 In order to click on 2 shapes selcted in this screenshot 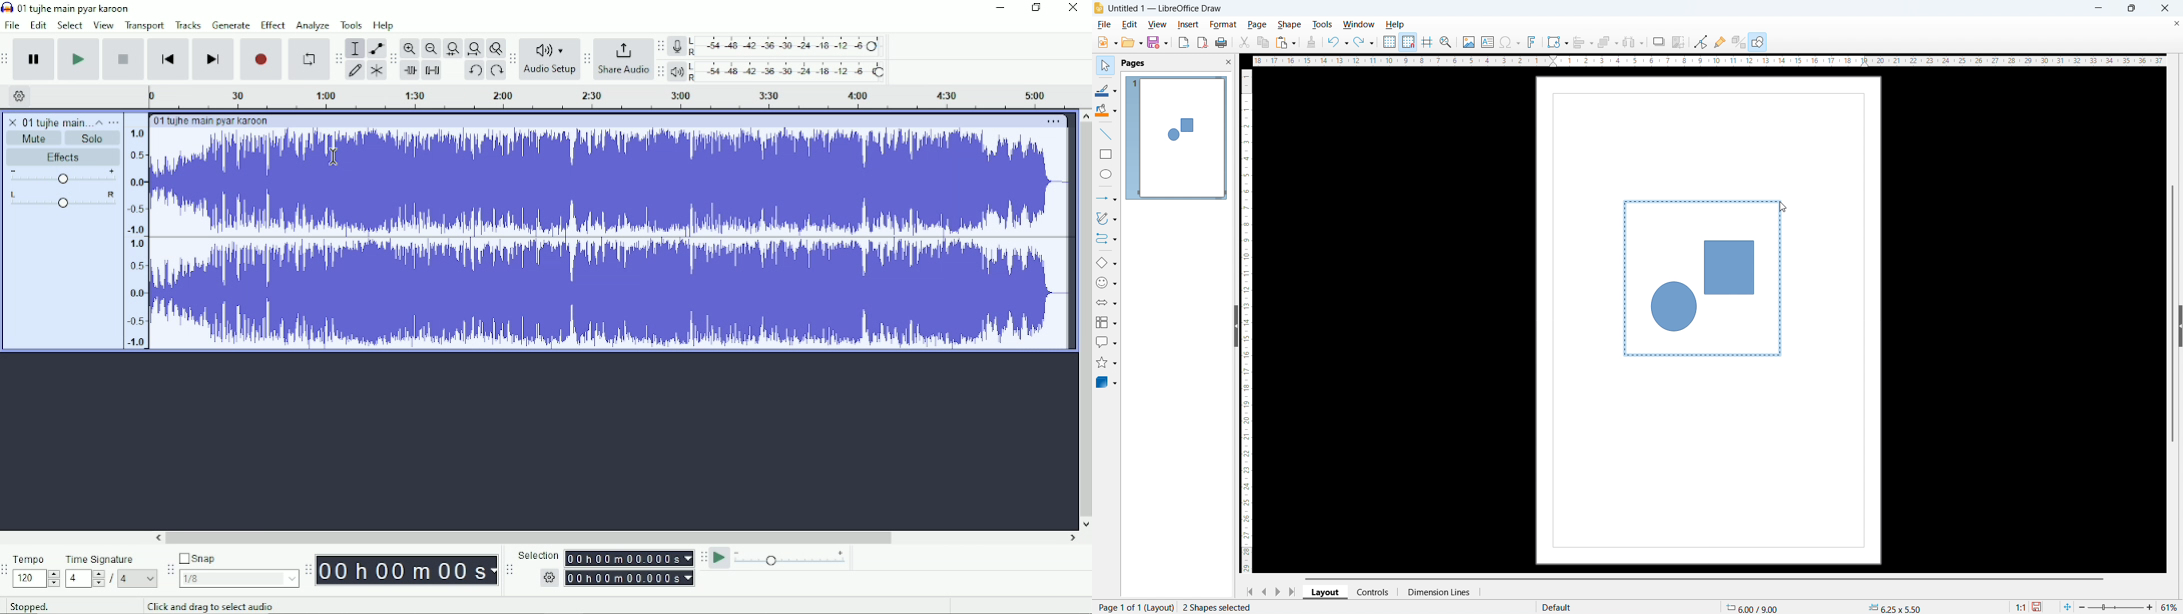, I will do `click(1217, 607)`.